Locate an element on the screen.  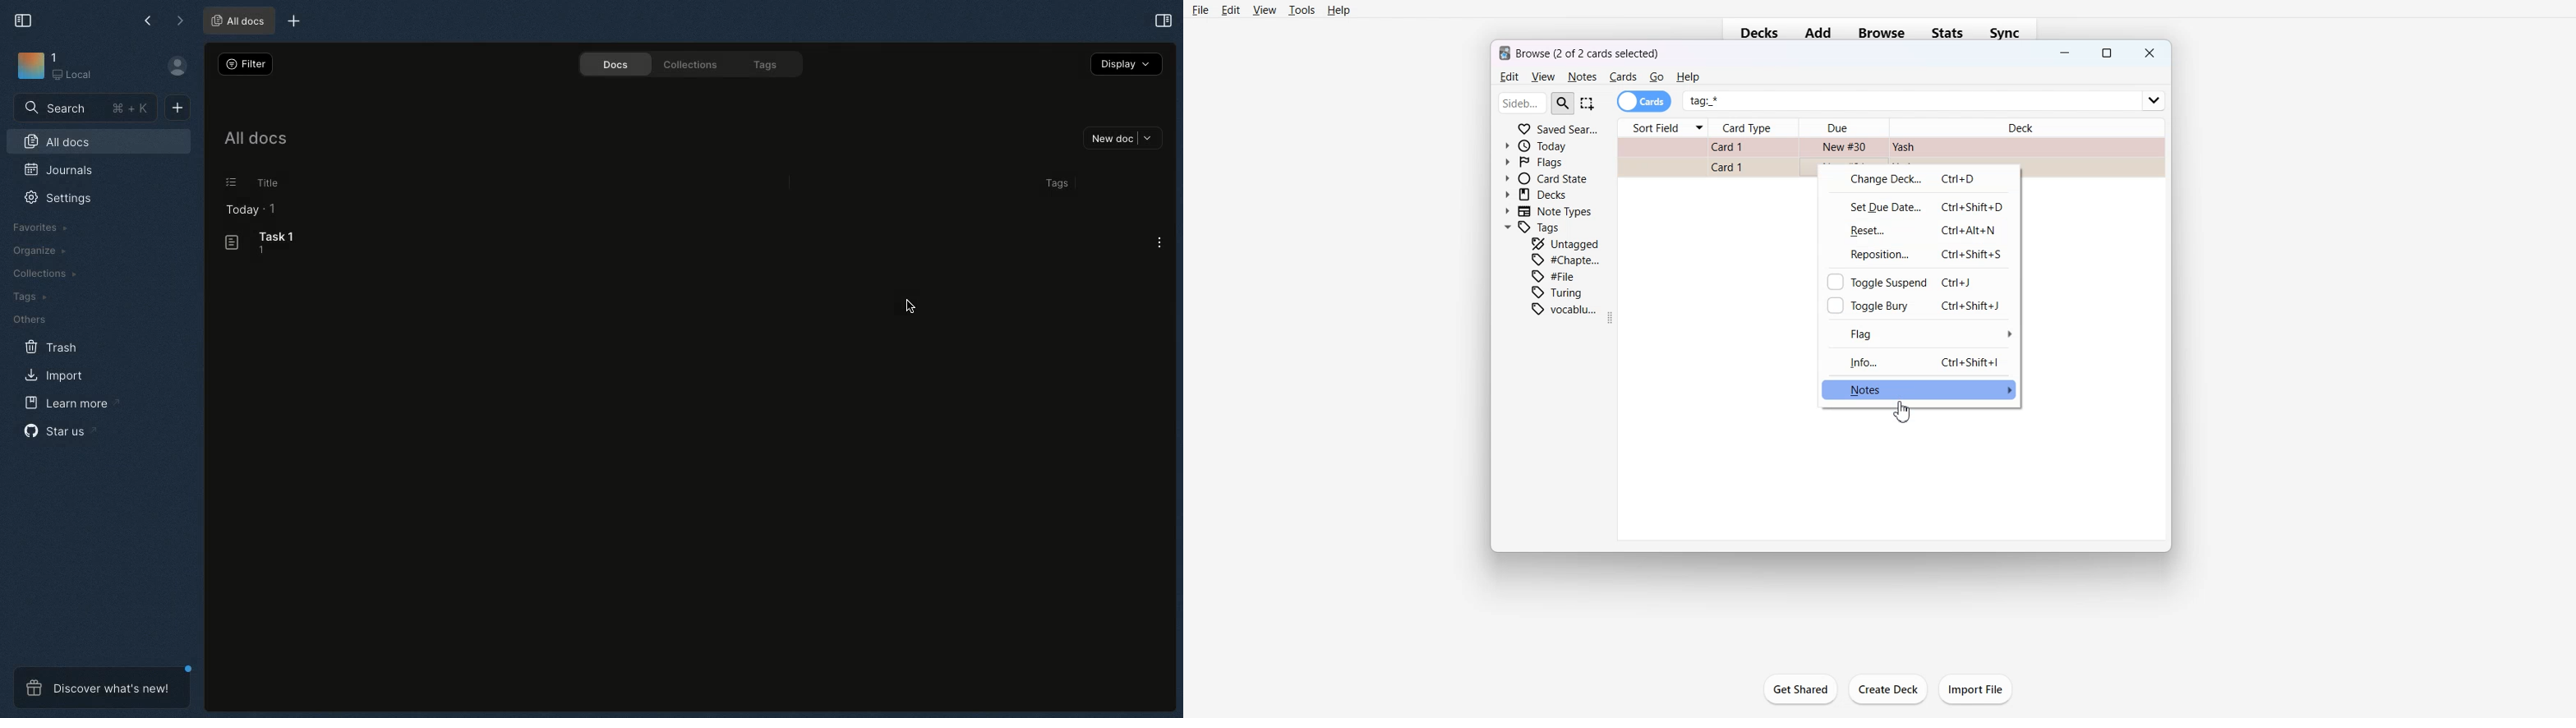
File is located at coordinates (1201, 9).